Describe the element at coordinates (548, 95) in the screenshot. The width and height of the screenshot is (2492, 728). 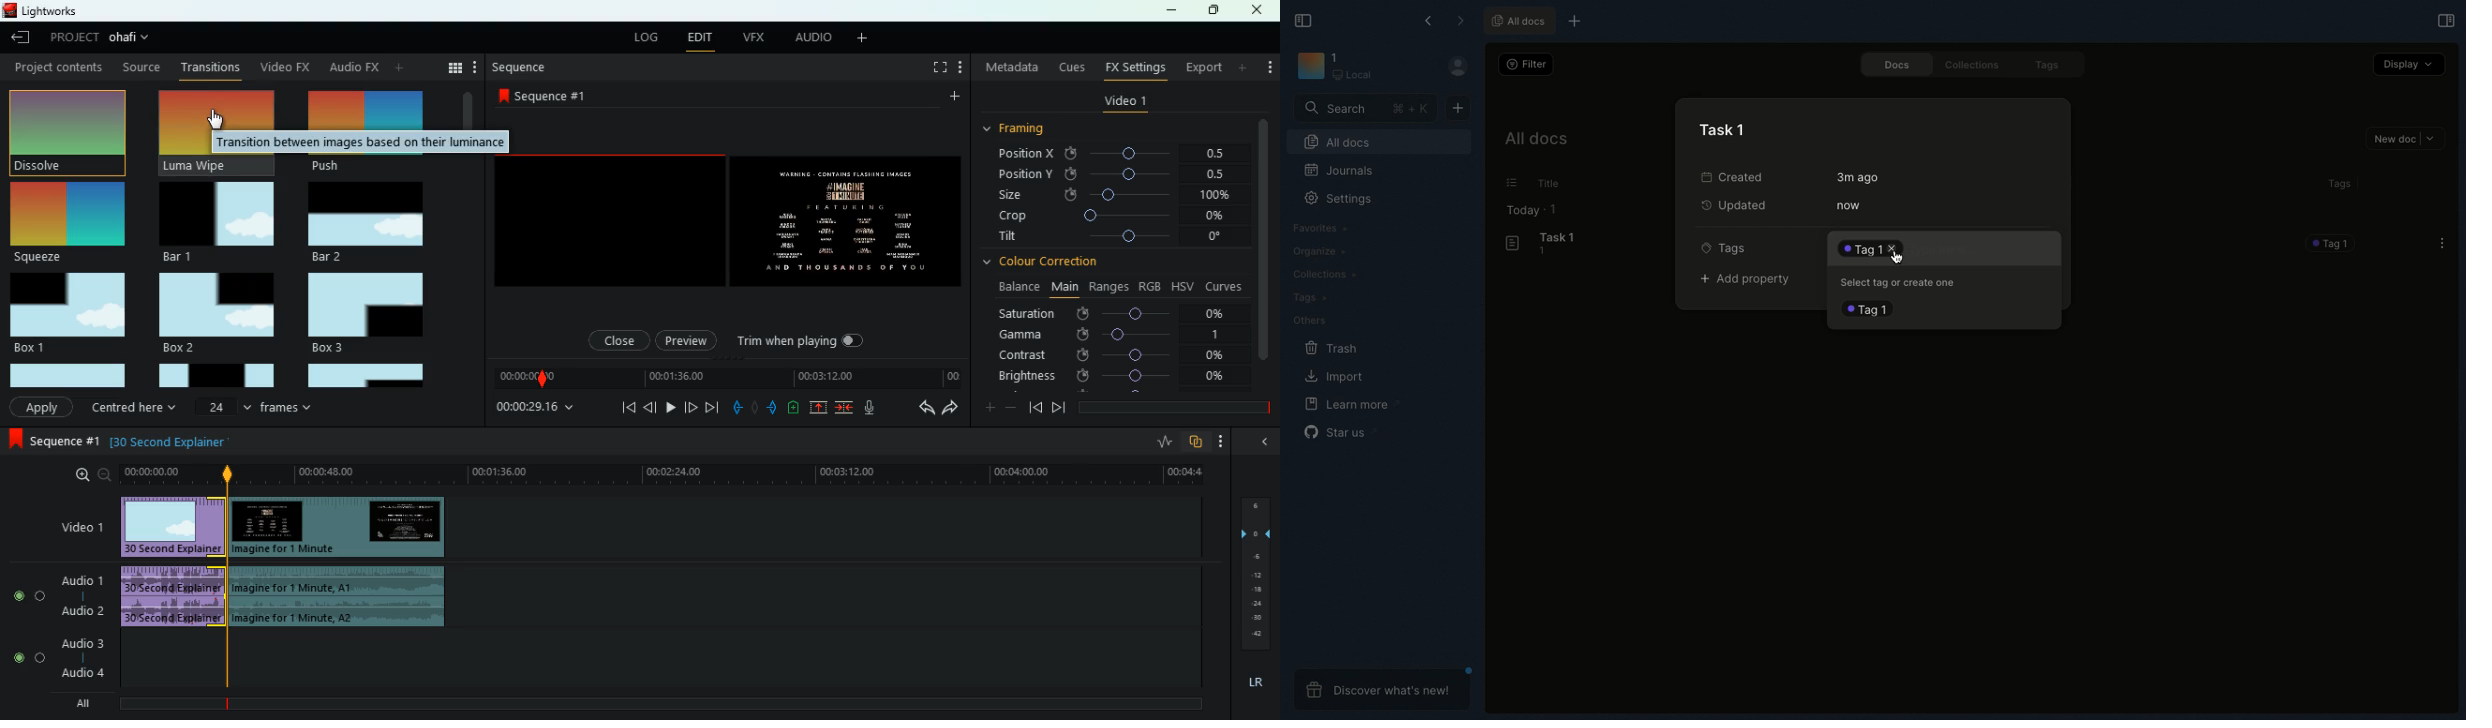
I see `sequence` at that location.